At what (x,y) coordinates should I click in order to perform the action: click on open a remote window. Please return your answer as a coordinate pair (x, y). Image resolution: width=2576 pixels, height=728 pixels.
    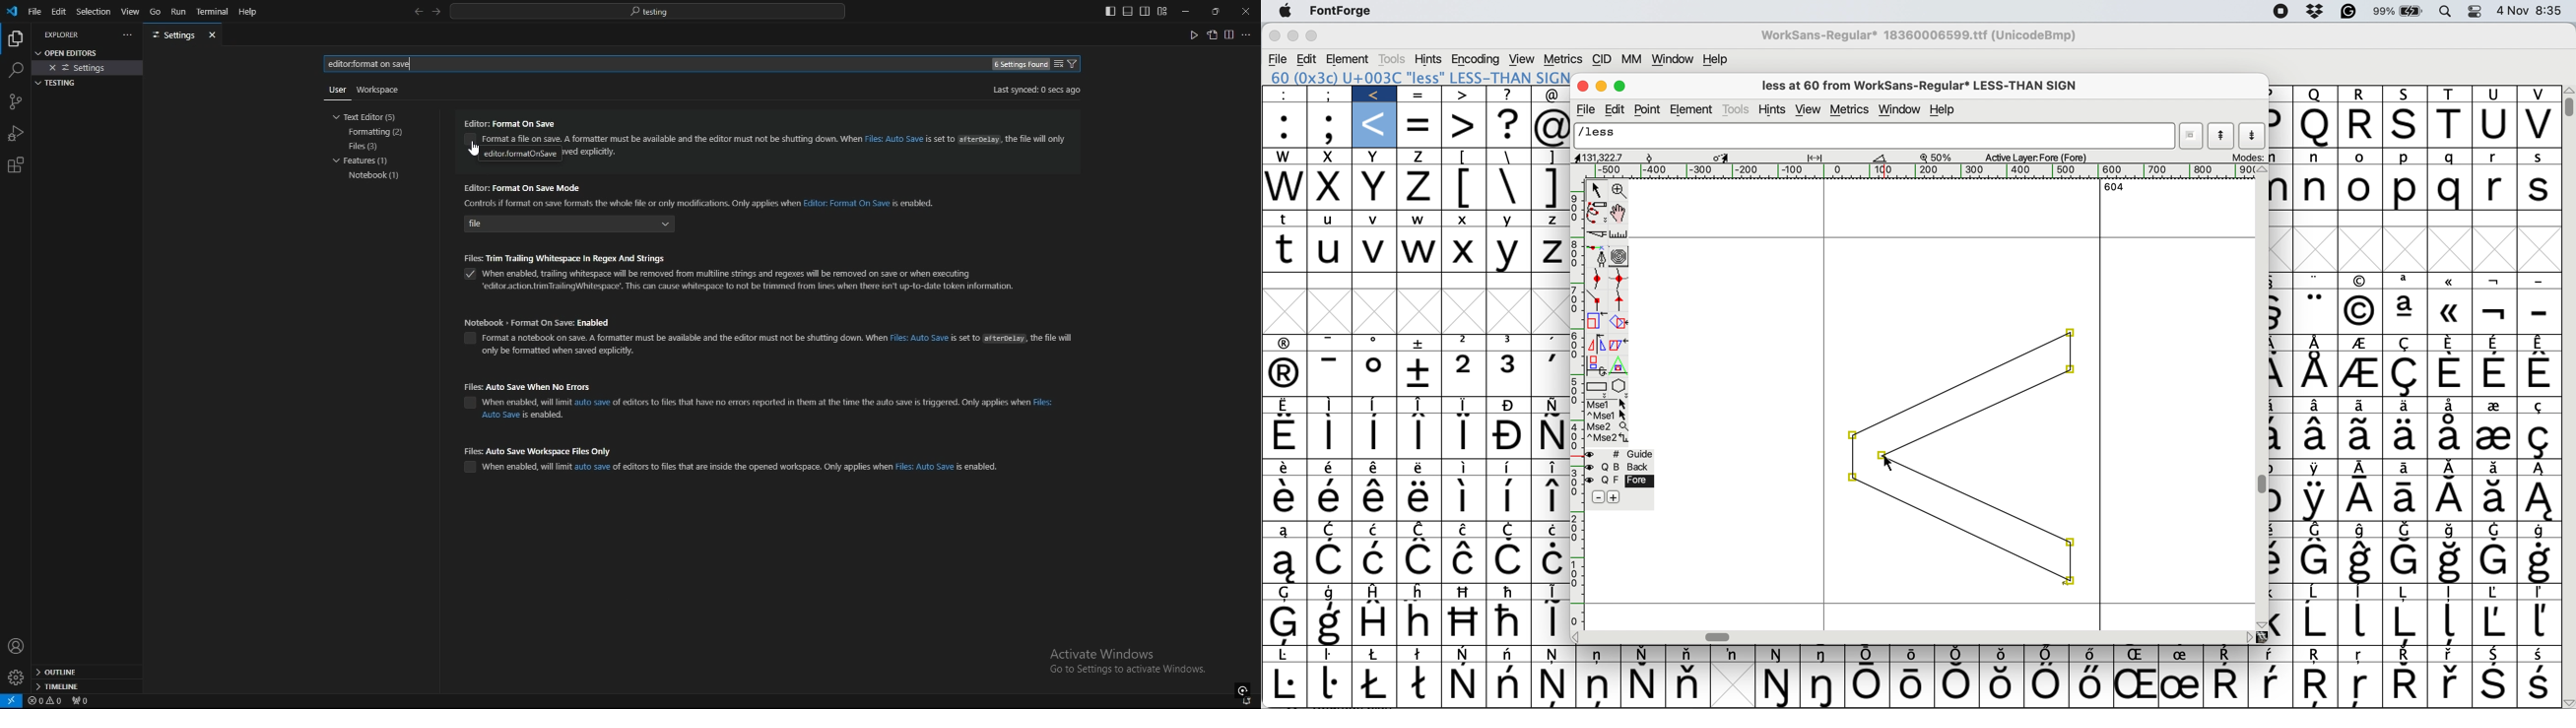
    Looking at the image, I should click on (12, 701).